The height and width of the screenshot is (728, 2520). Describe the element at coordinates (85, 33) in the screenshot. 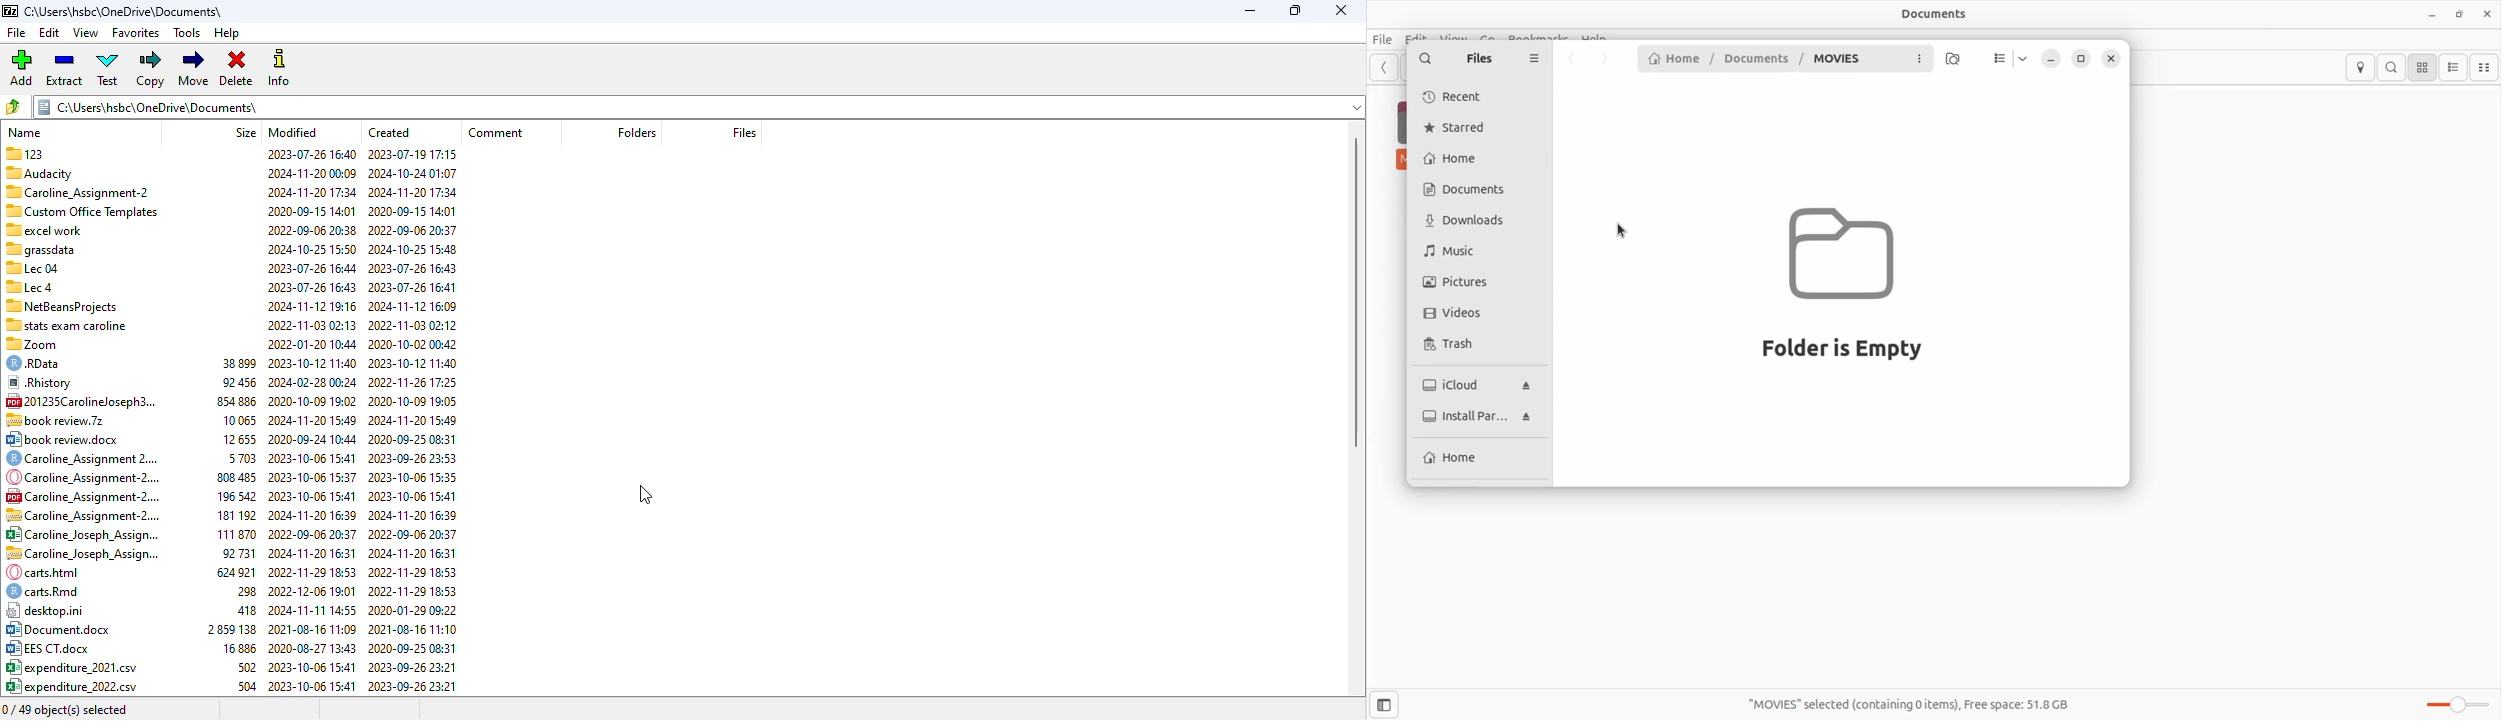

I see `view` at that location.